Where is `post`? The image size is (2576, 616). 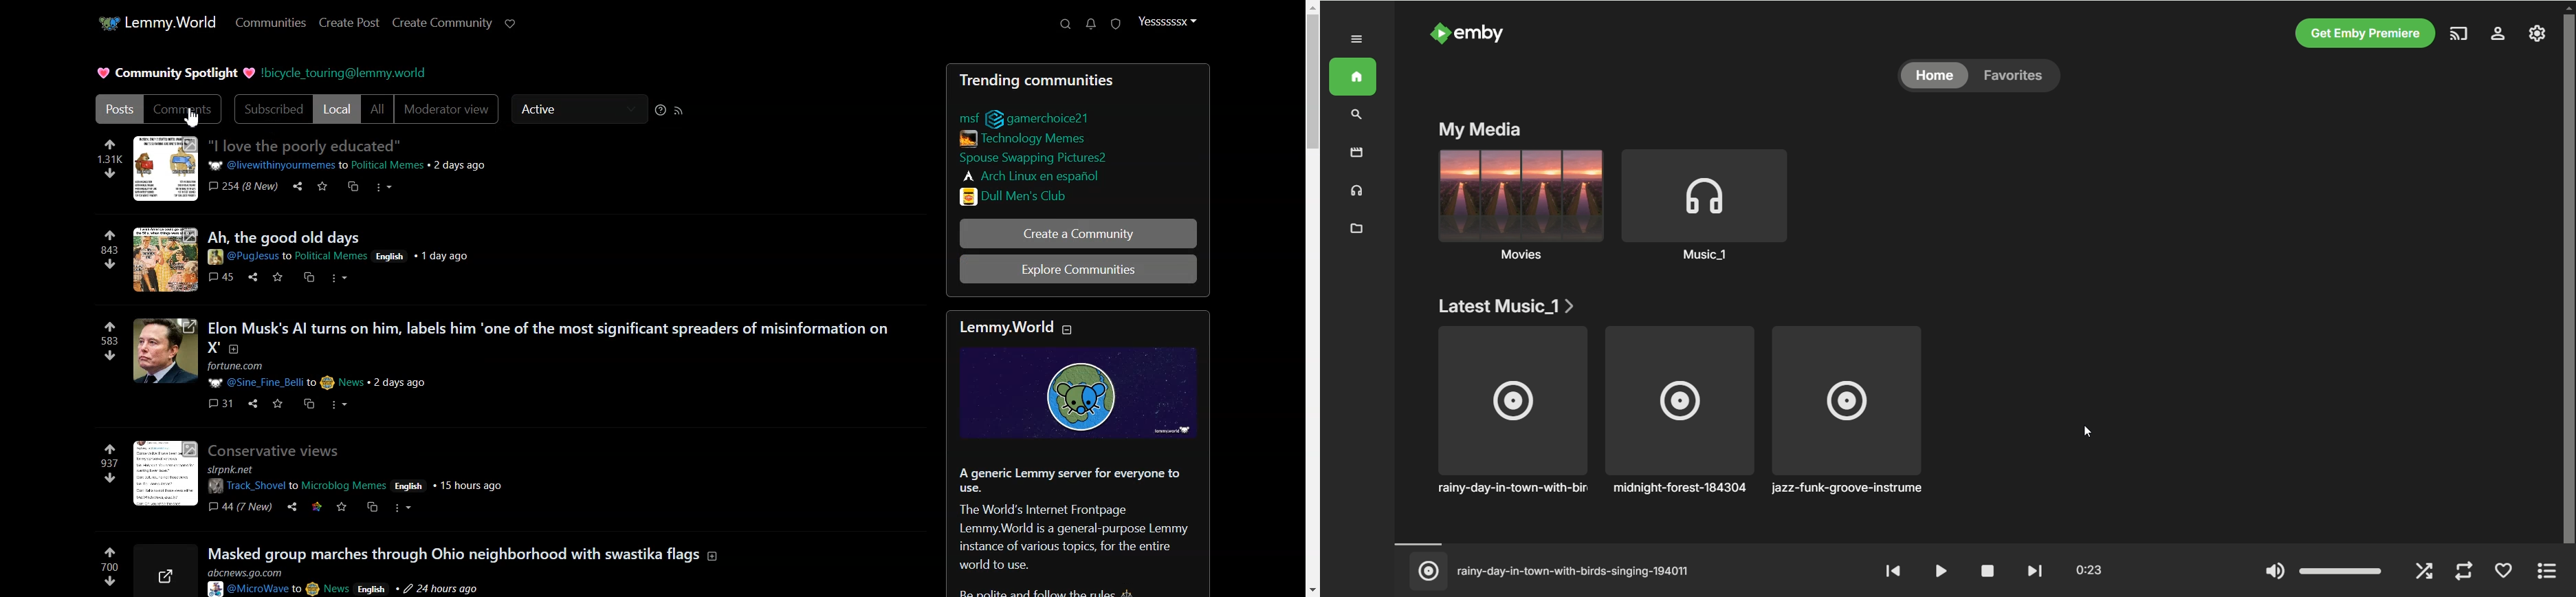 post is located at coordinates (286, 237).